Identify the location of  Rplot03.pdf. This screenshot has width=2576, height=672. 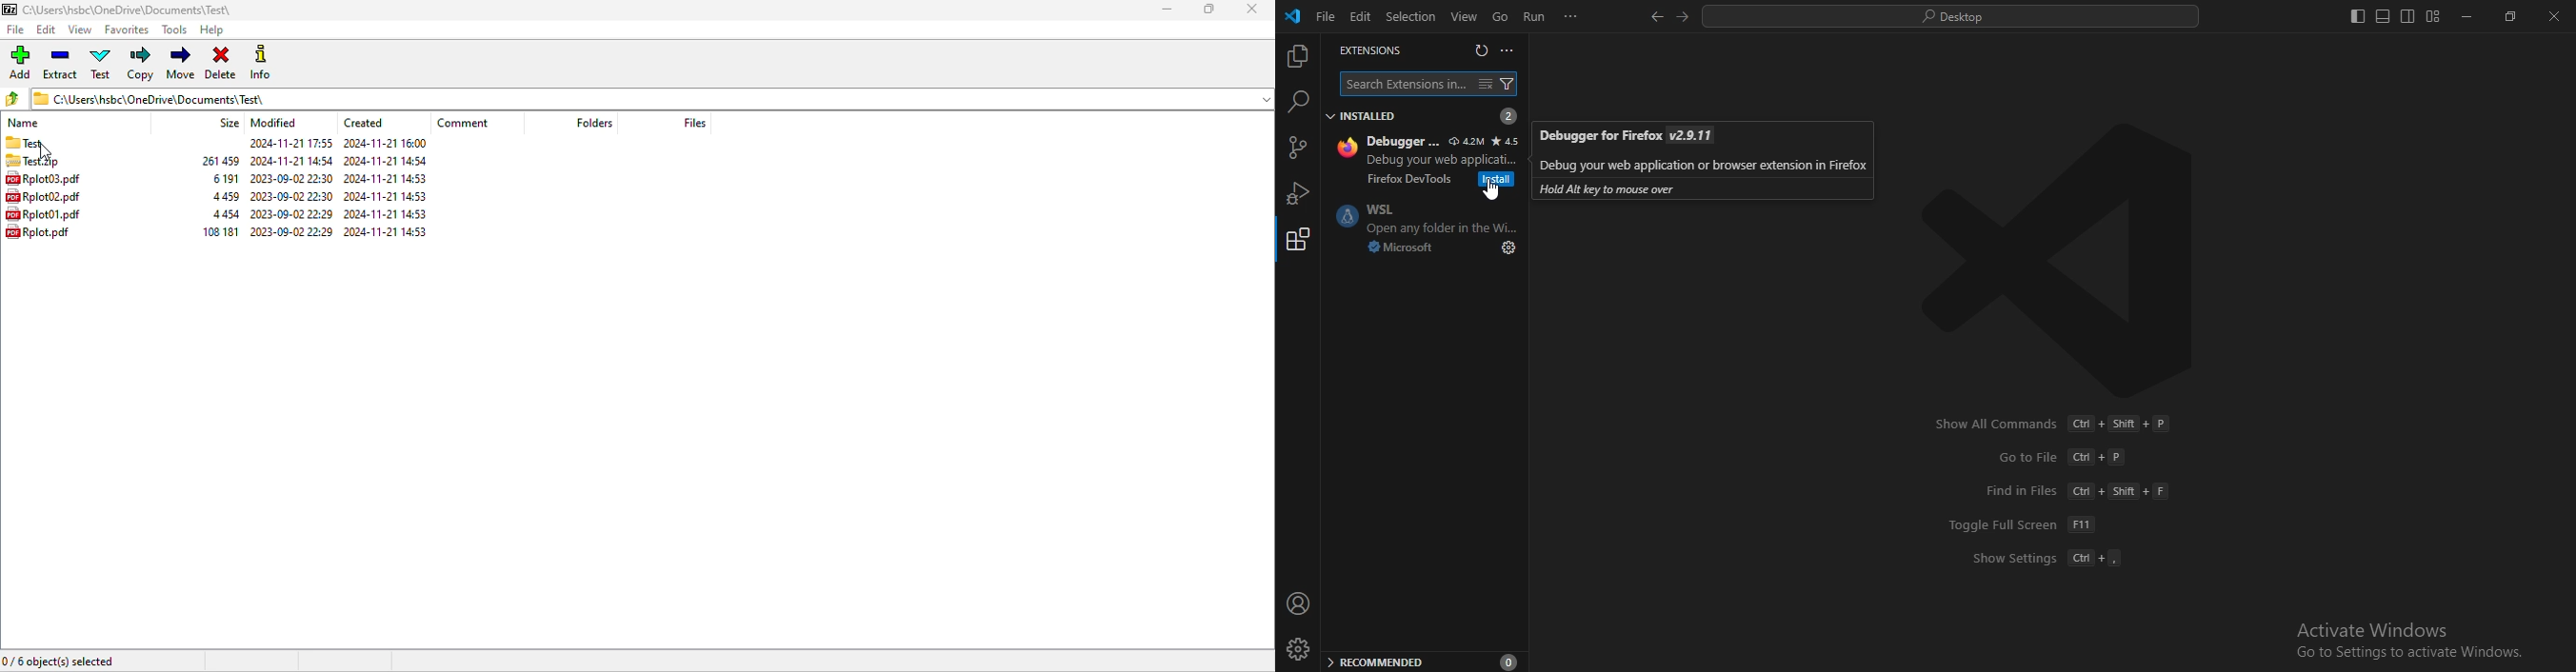
(46, 178).